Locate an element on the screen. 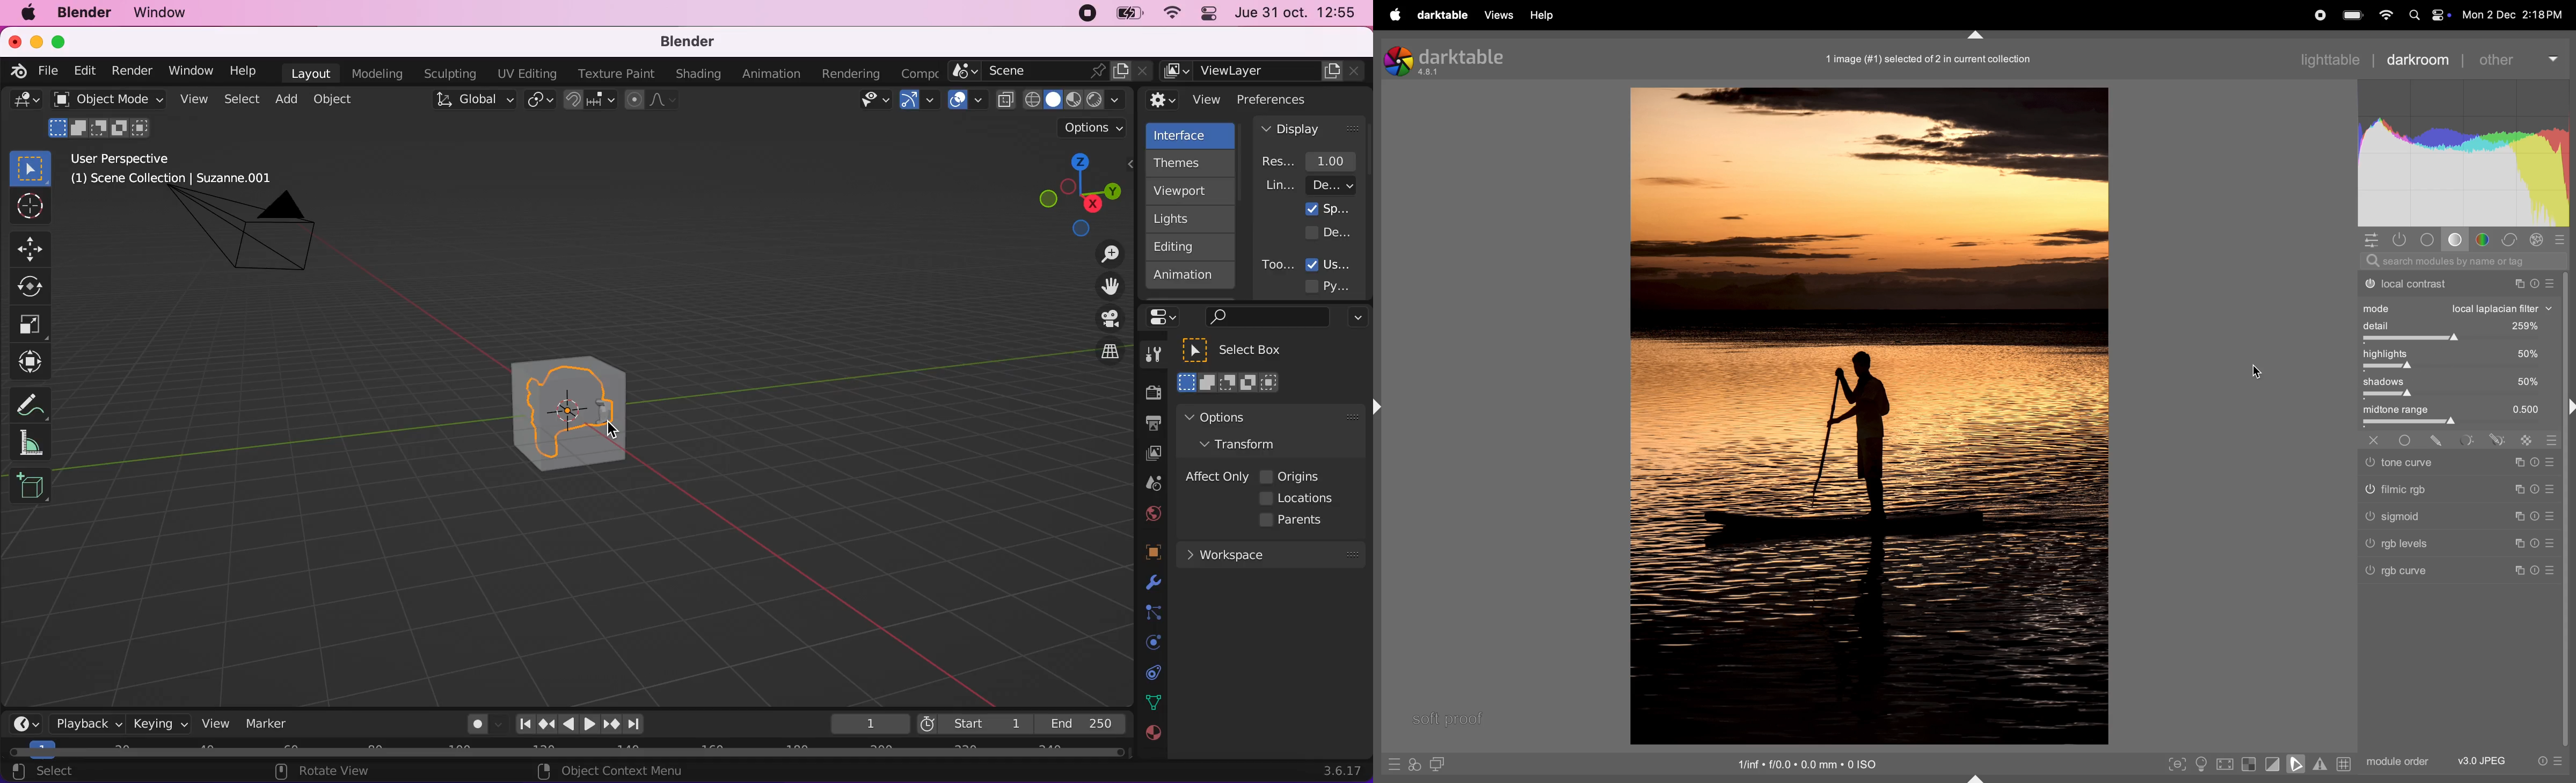  quick access panel is located at coordinates (2369, 240).